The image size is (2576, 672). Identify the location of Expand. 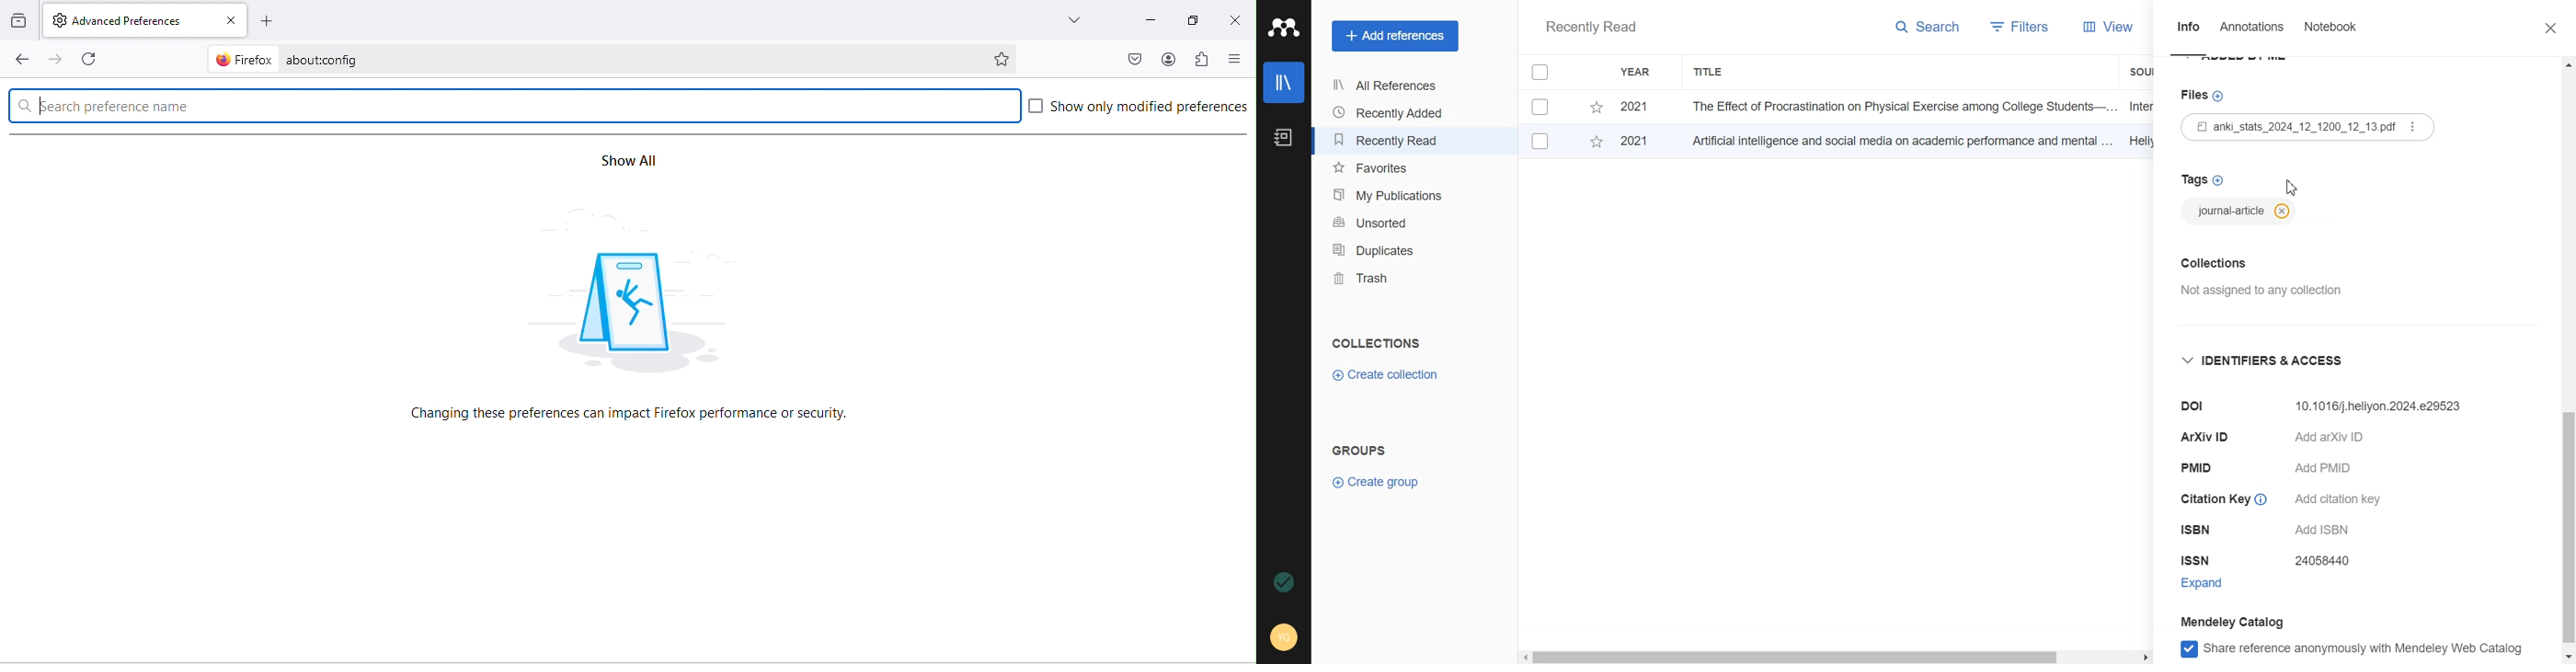
(2218, 582).